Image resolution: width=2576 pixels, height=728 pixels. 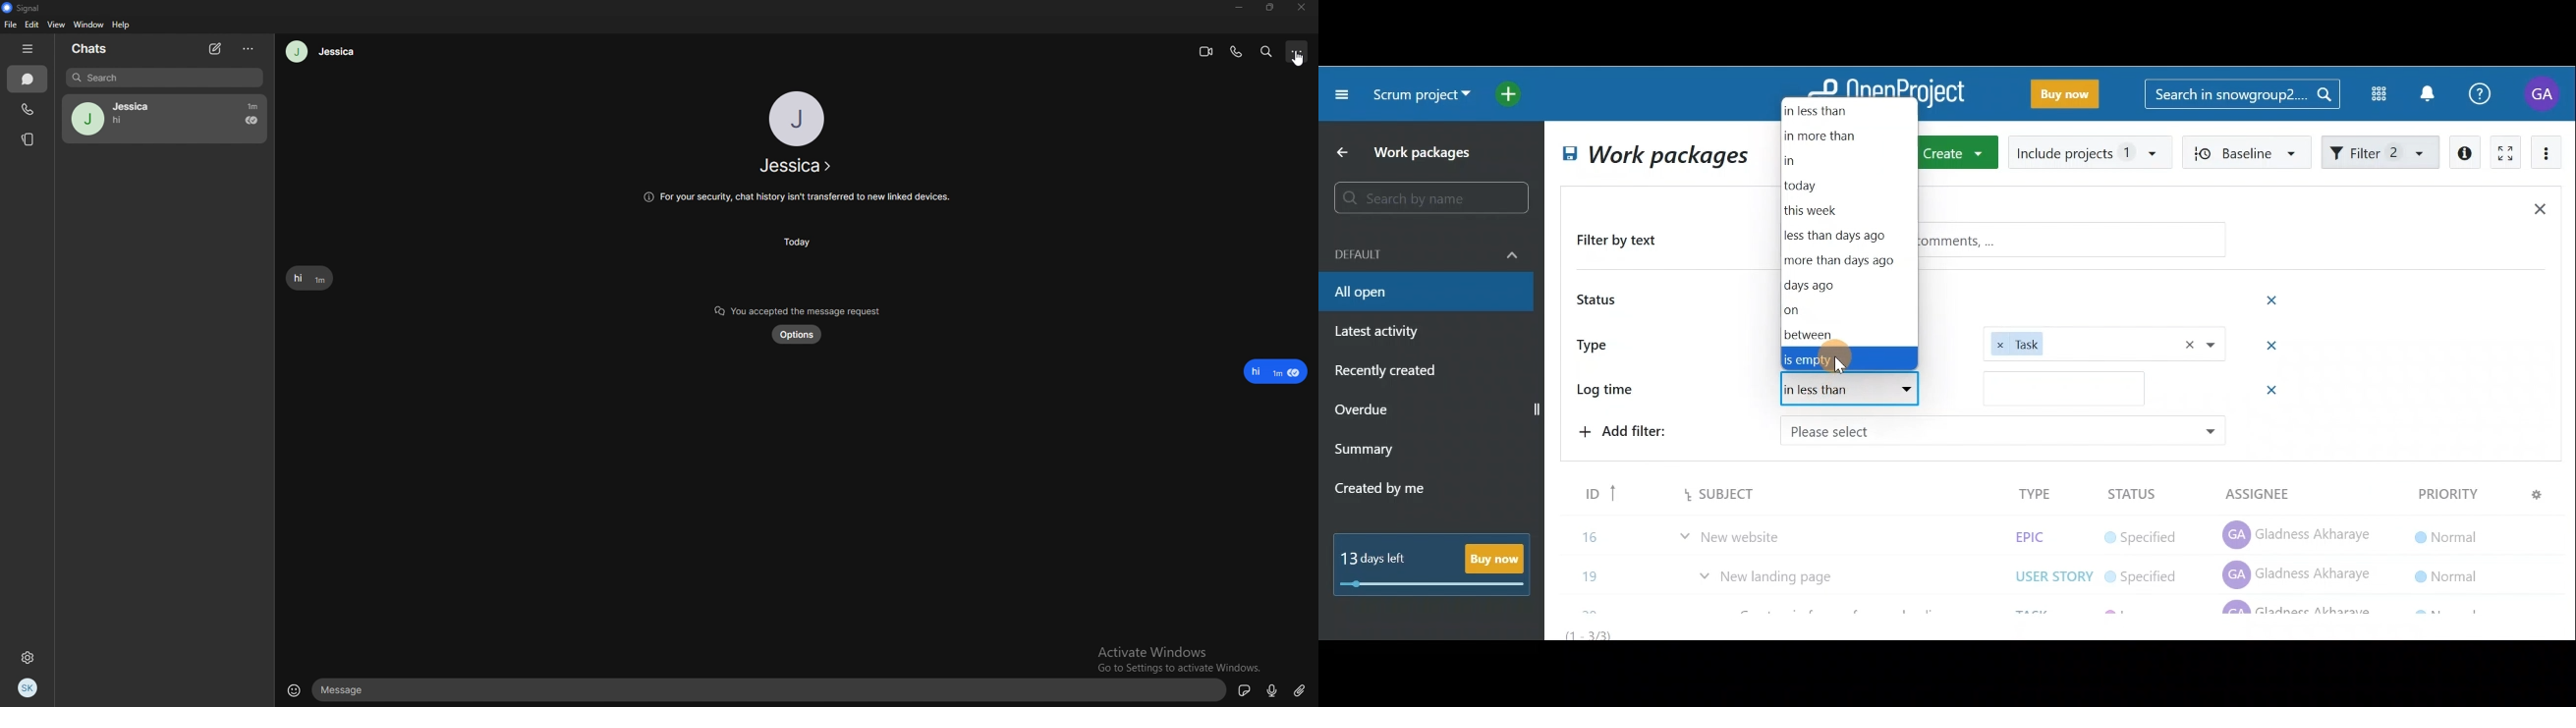 I want to click on more than days ago, so click(x=1842, y=260).